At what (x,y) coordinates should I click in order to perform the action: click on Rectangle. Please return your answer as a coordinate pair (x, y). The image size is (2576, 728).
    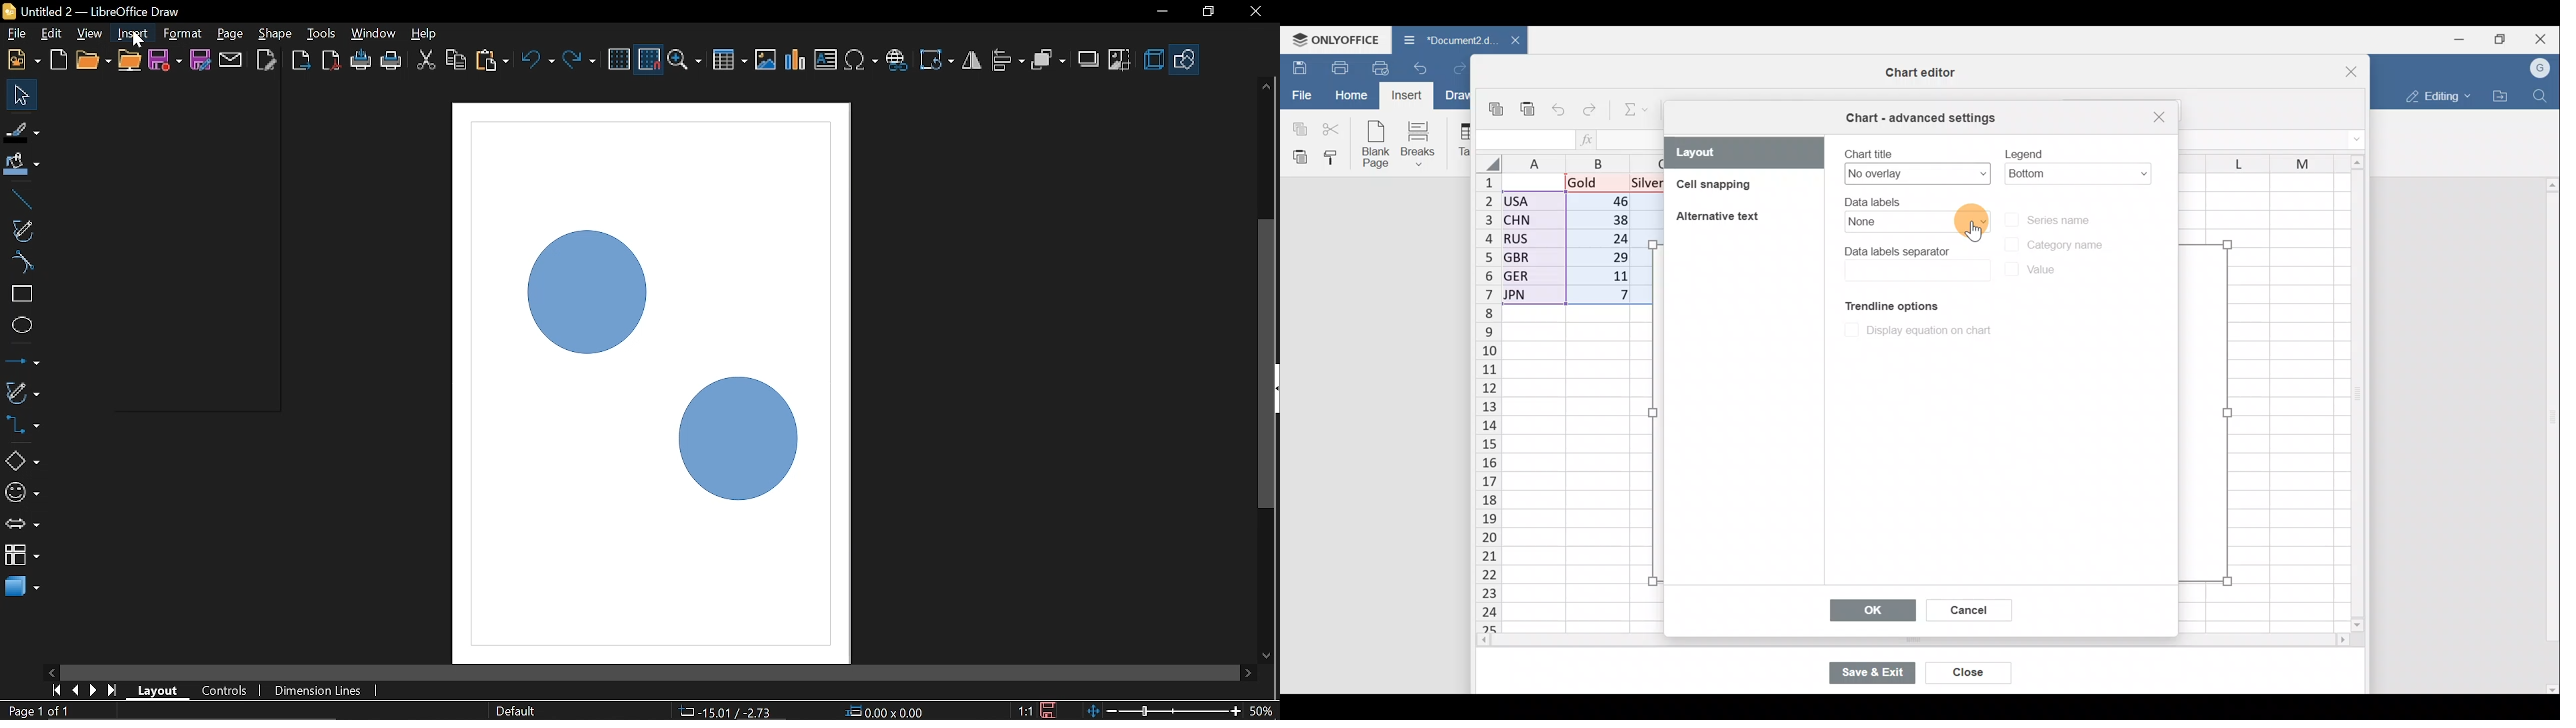
    Looking at the image, I should click on (21, 294).